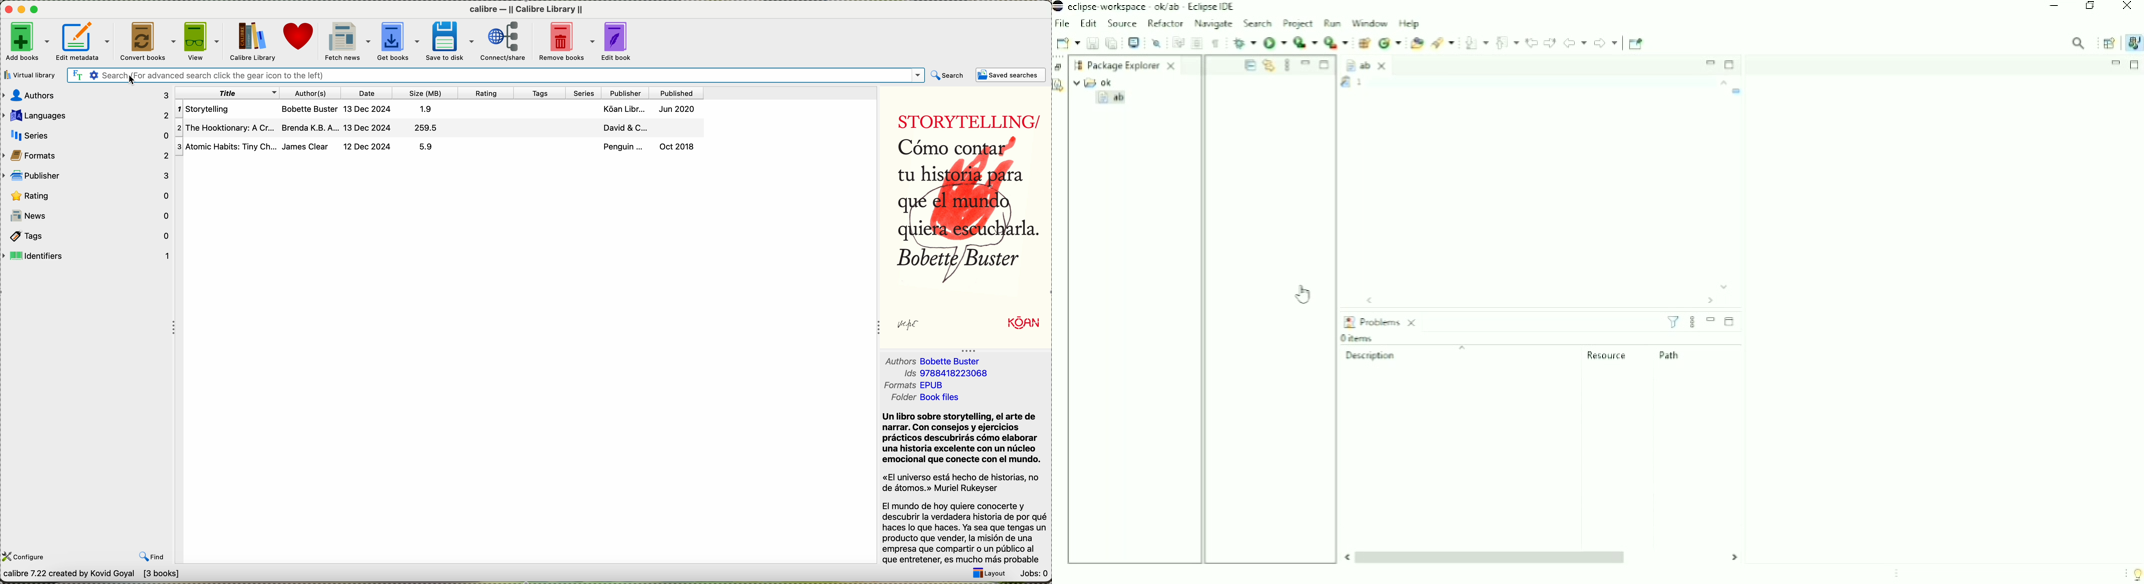  I want to click on donate, so click(300, 40).